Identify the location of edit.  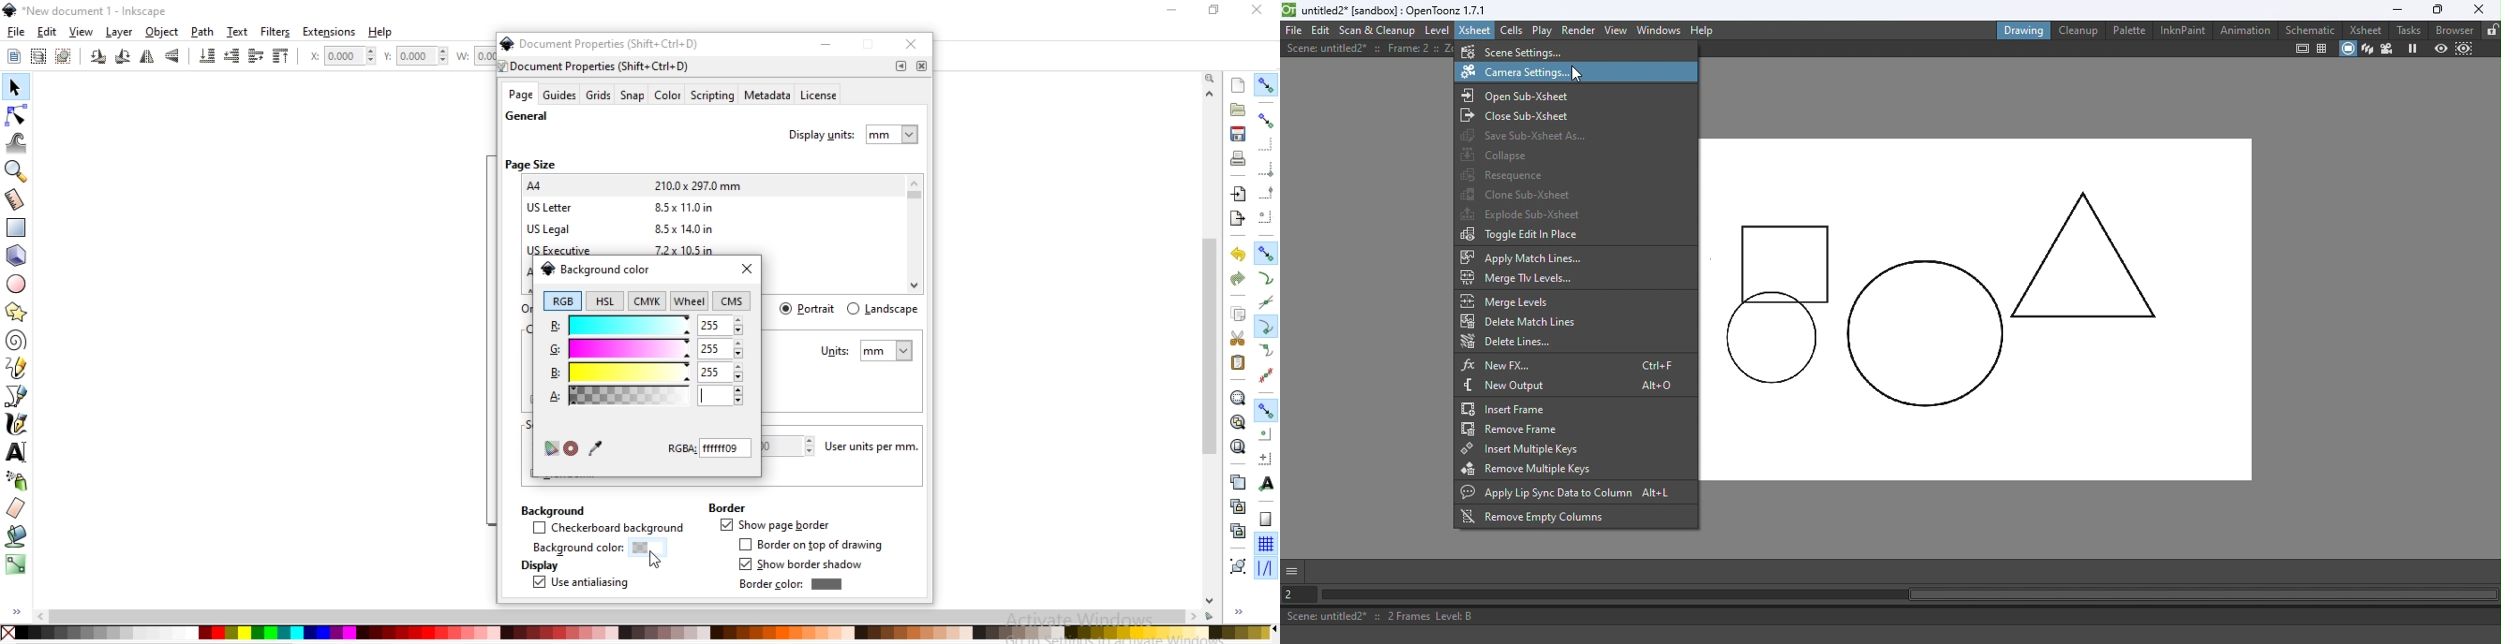
(46, 32).